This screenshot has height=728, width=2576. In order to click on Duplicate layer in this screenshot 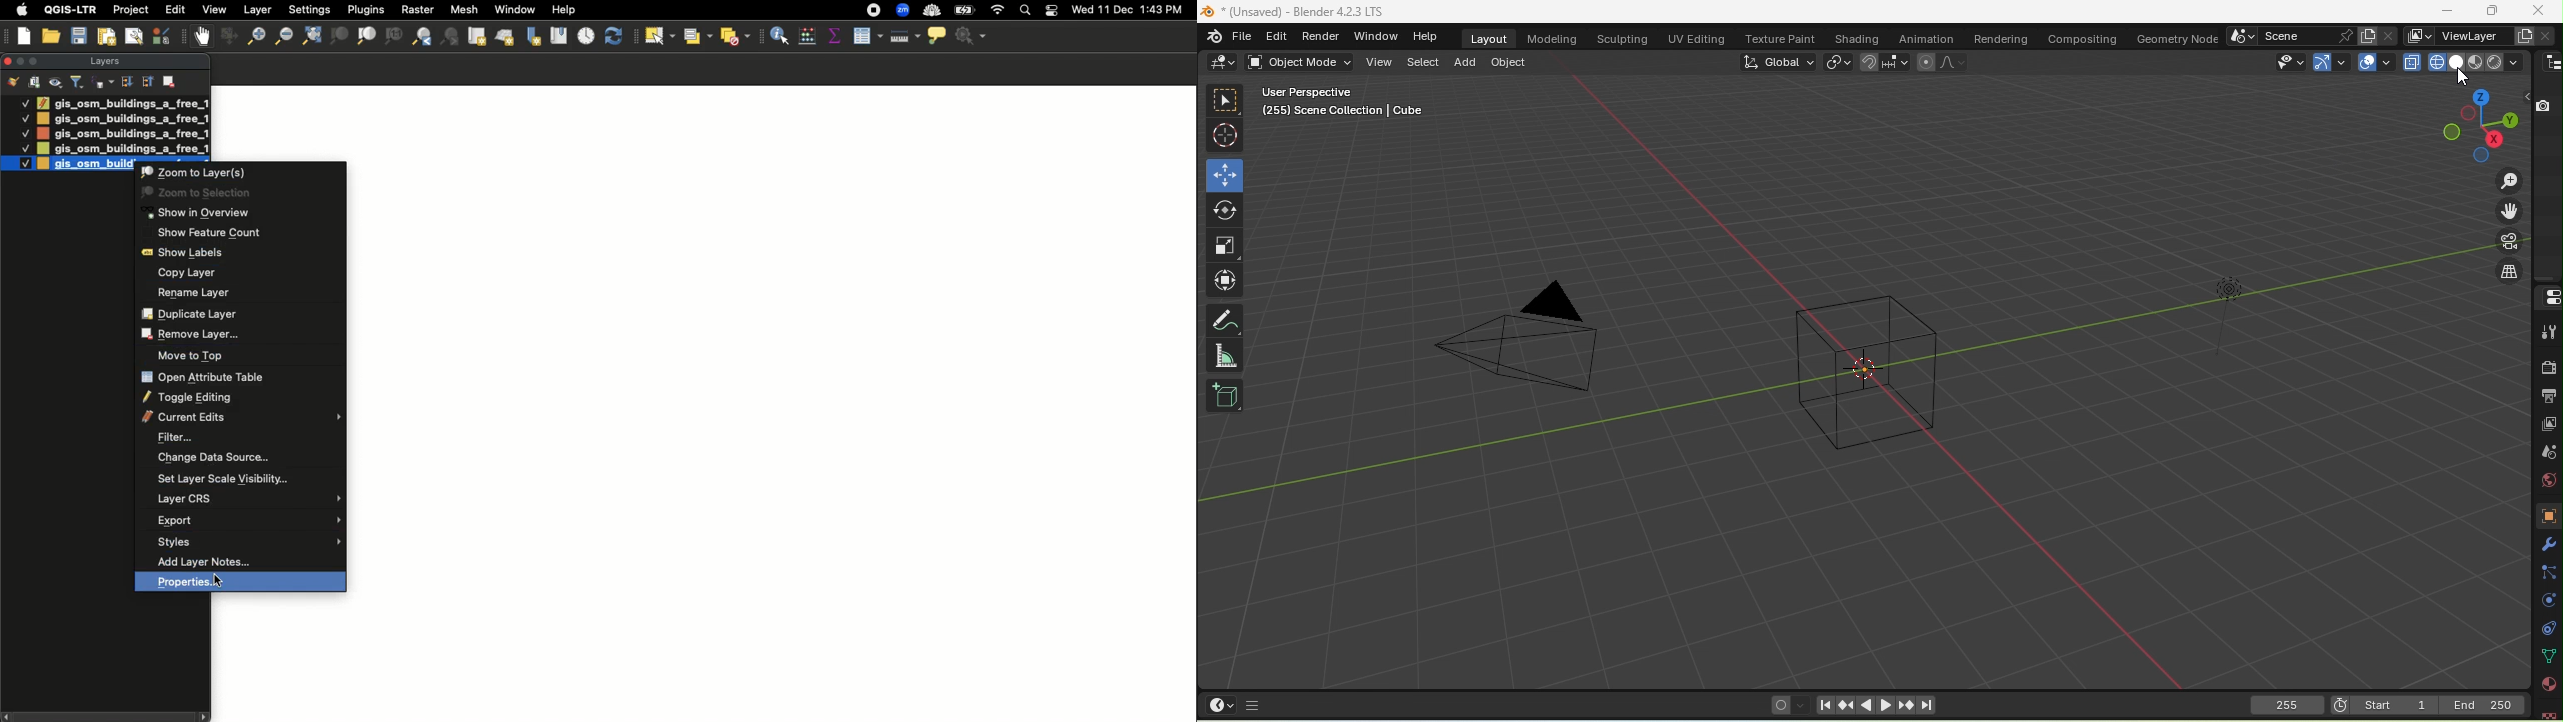, I will do `click(235, 314)`.